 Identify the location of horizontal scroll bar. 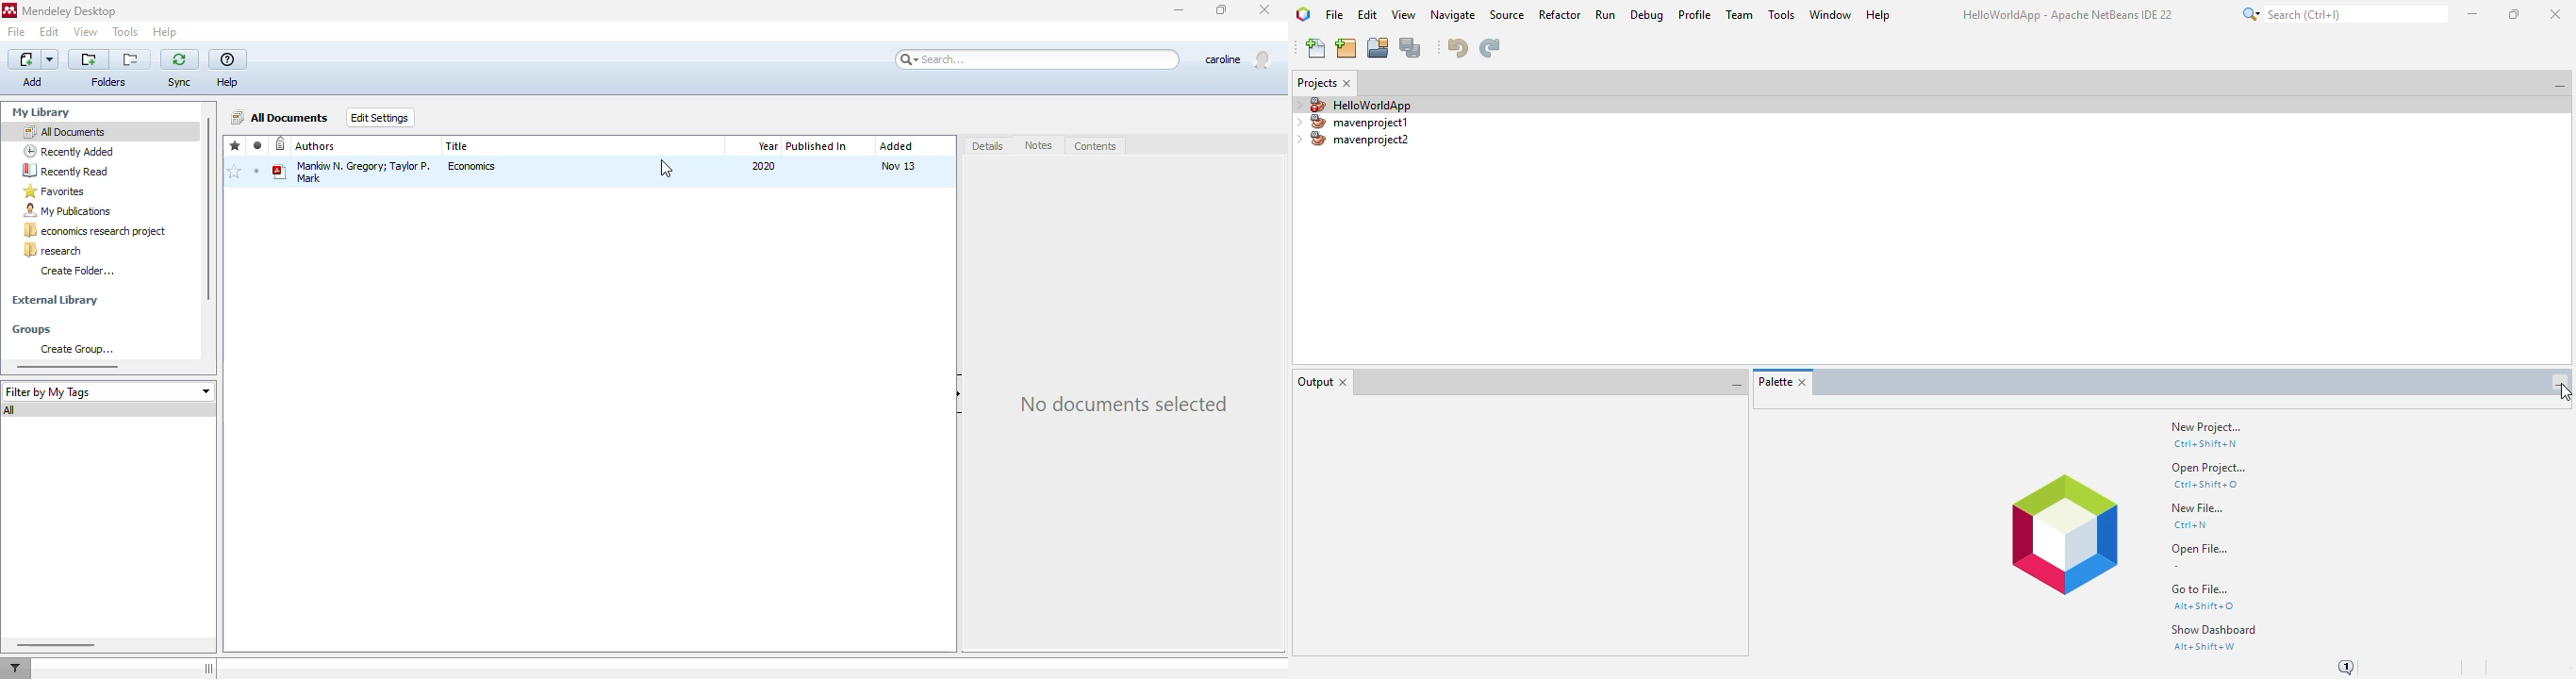
(54, 644).